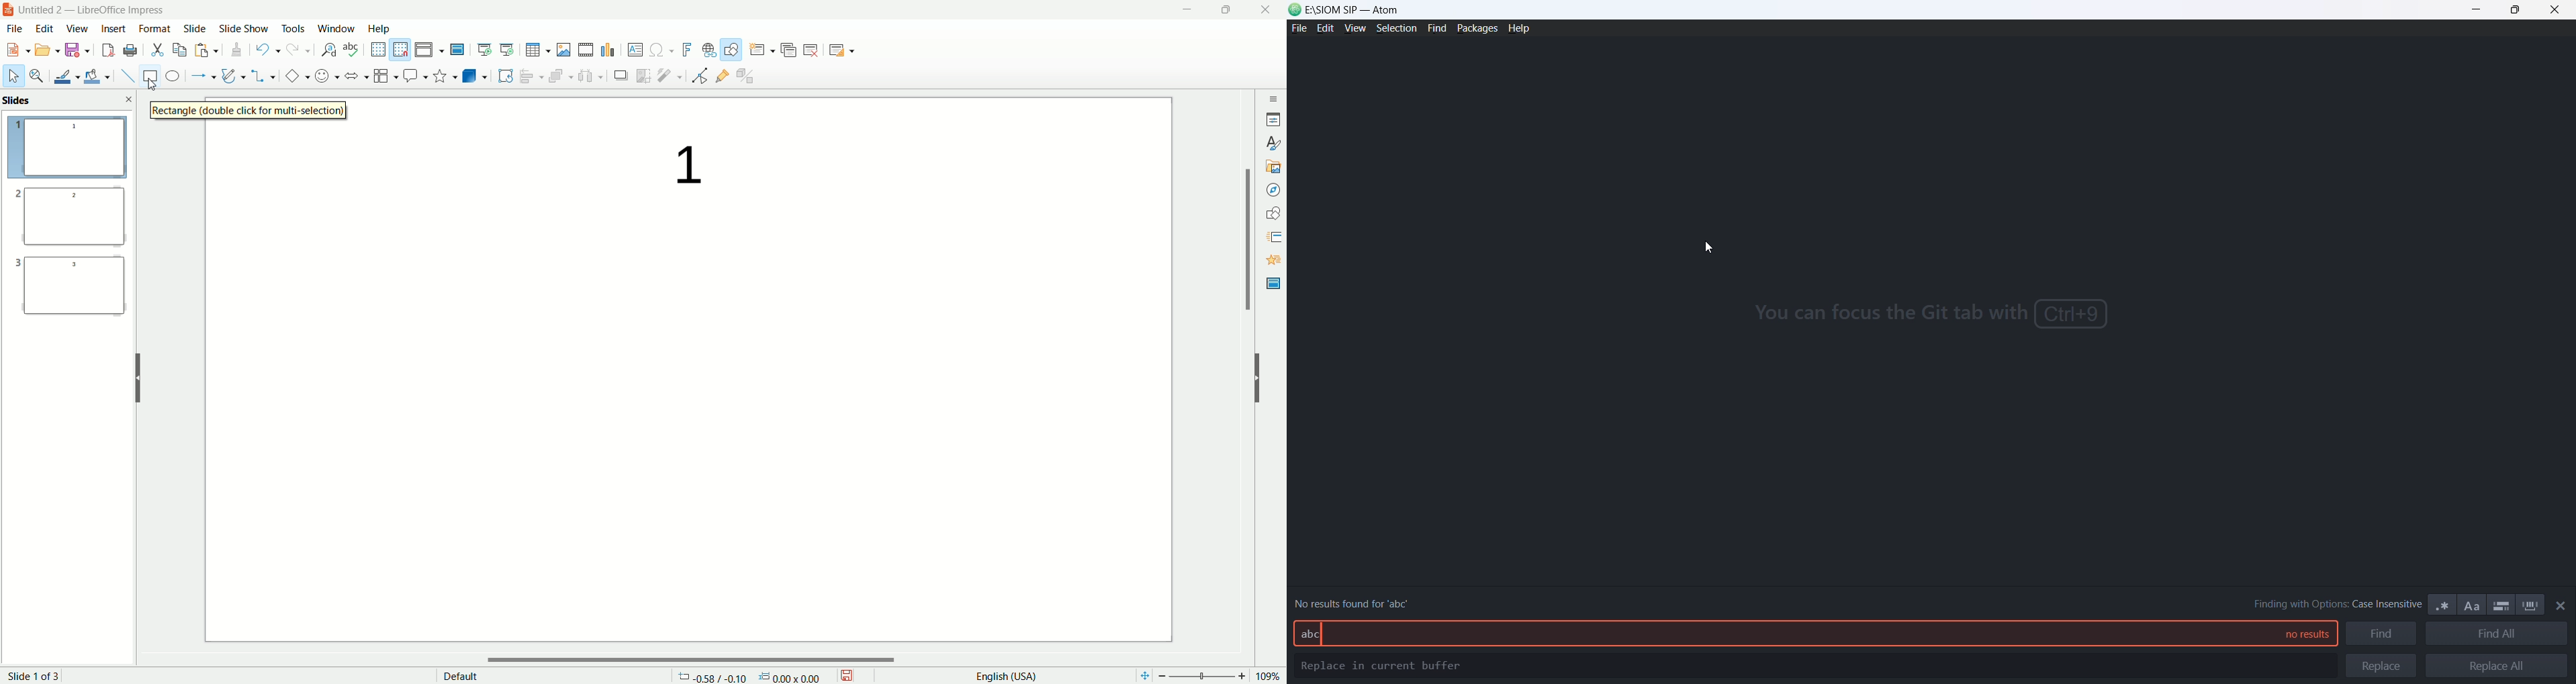 This screenshot has height=700, width=2576. I want to click on sidebar settings, so click(1272, 97).